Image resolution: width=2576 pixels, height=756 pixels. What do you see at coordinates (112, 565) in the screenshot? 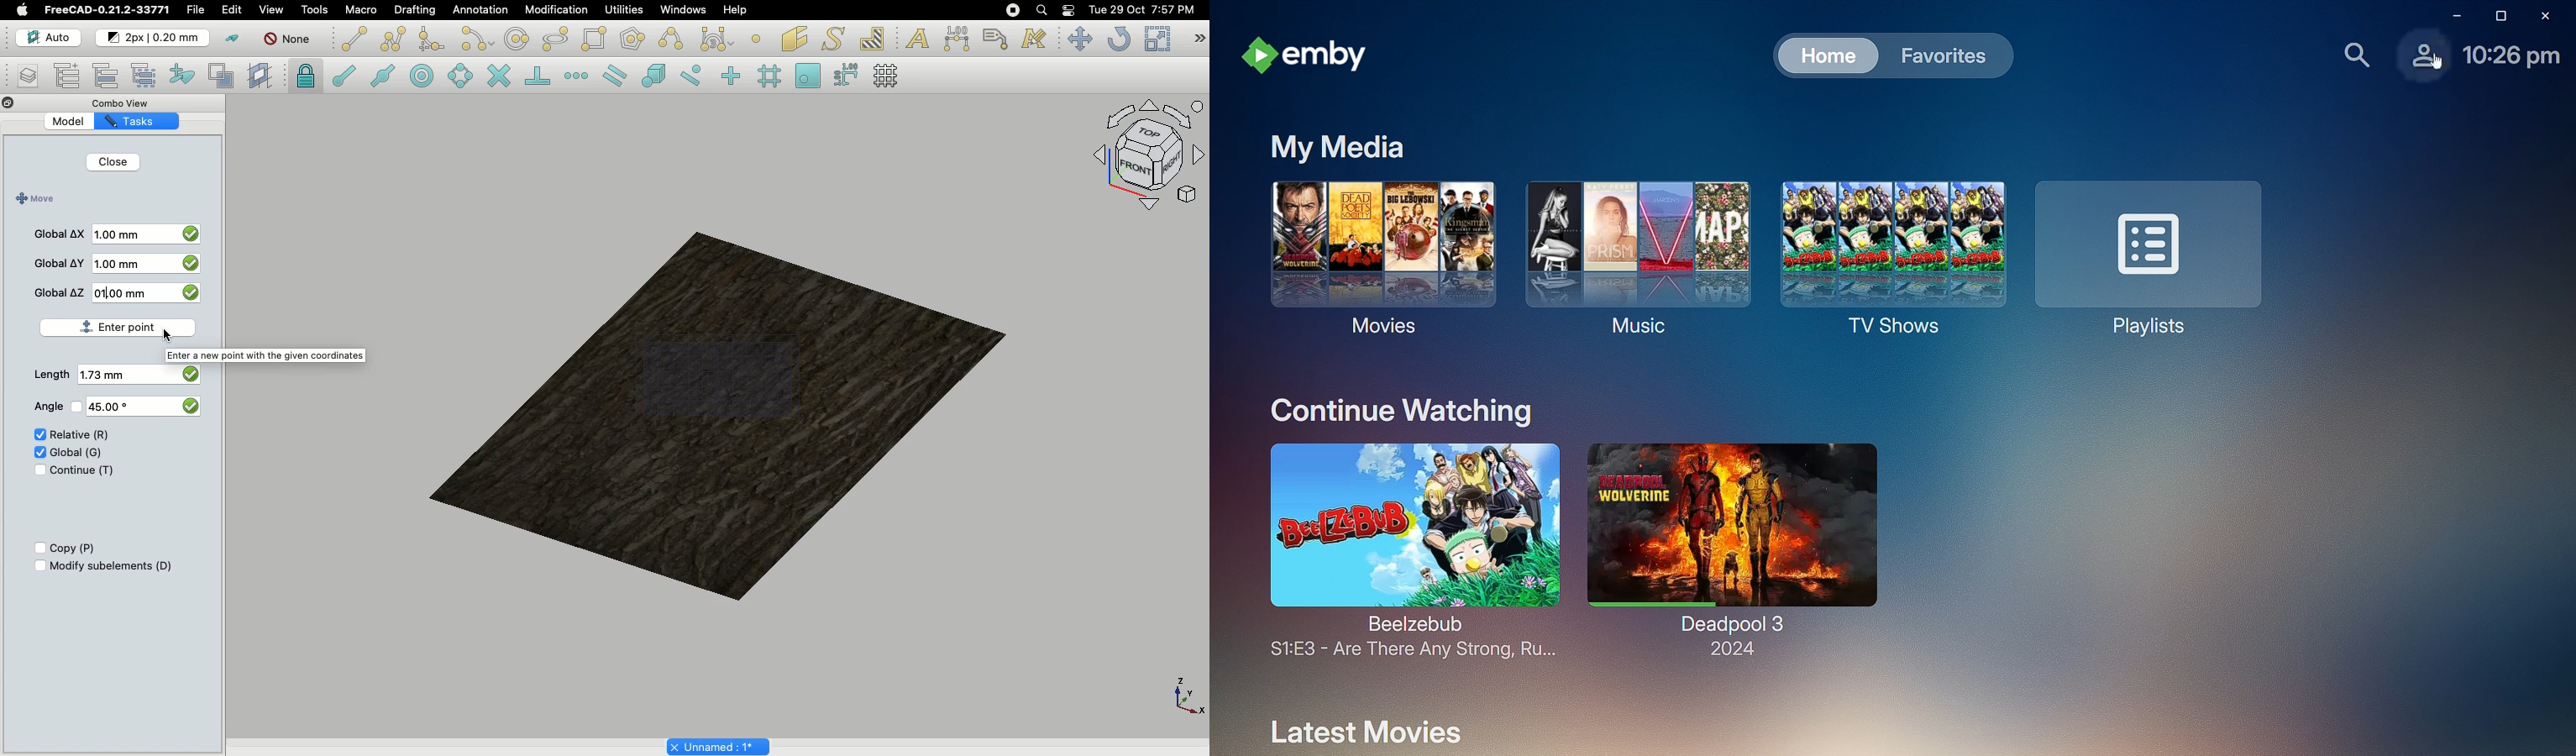
I see `Modify subelements` at bounding box center [112, 565].